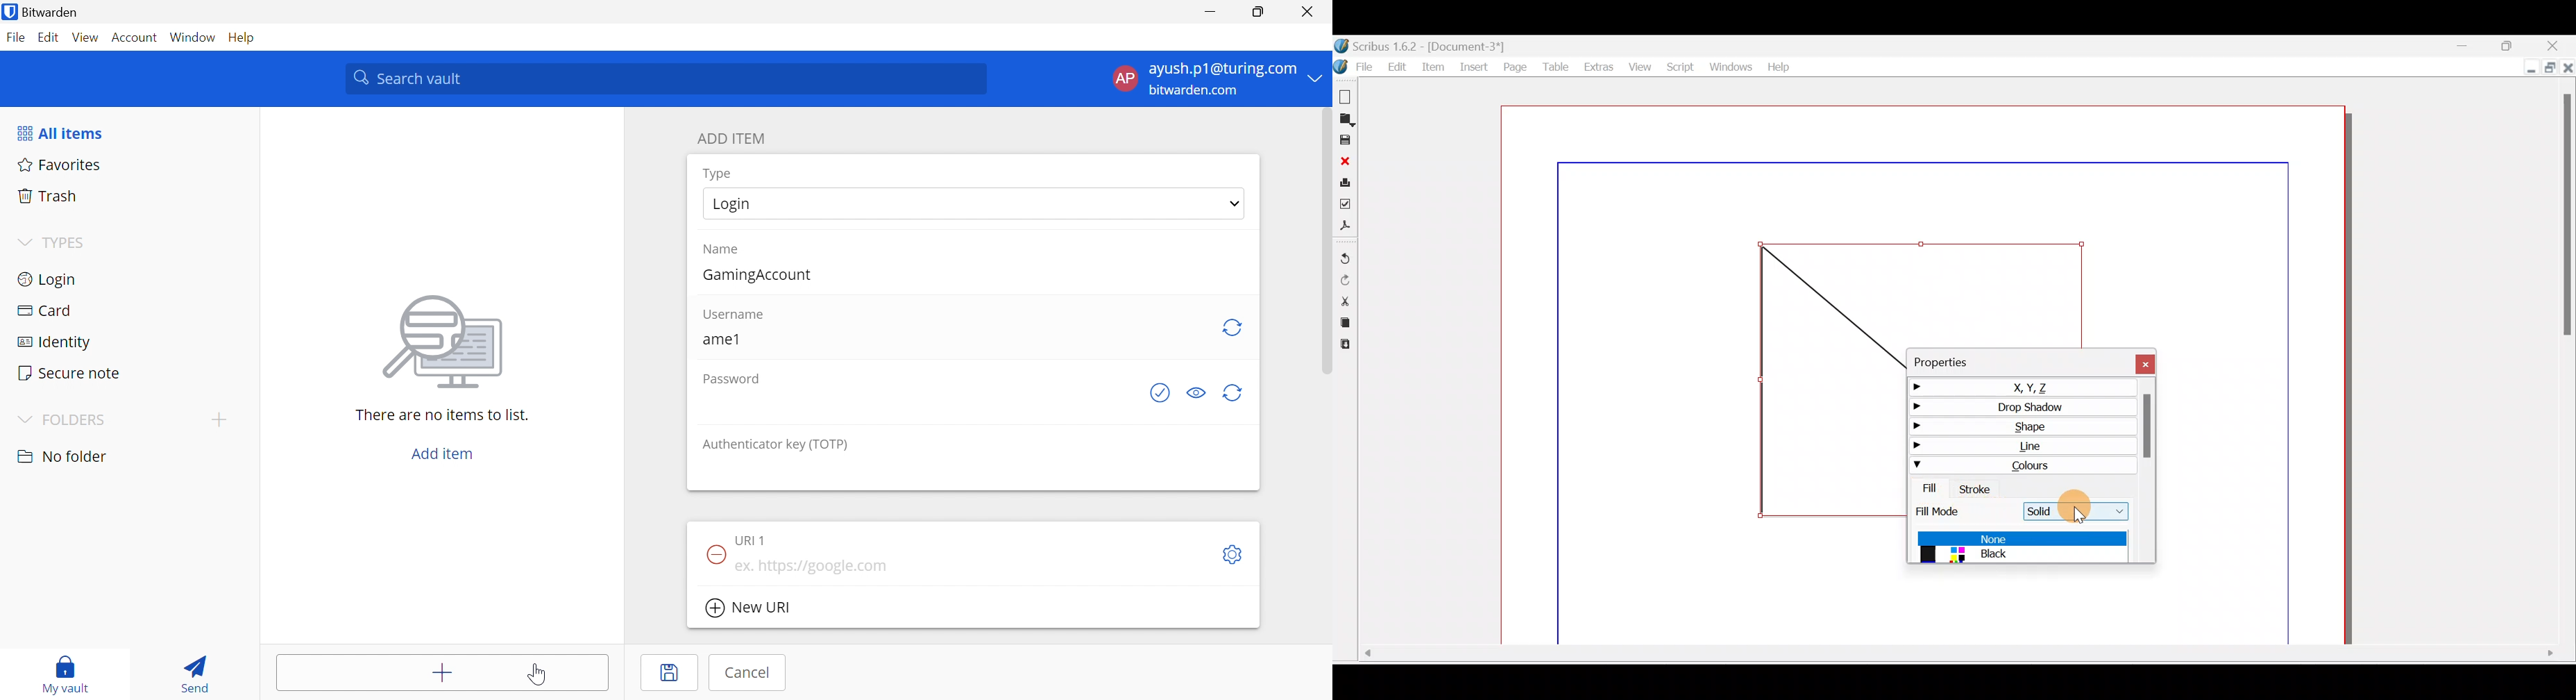  I want to click on Toggle visibility, so click(1200, 392).